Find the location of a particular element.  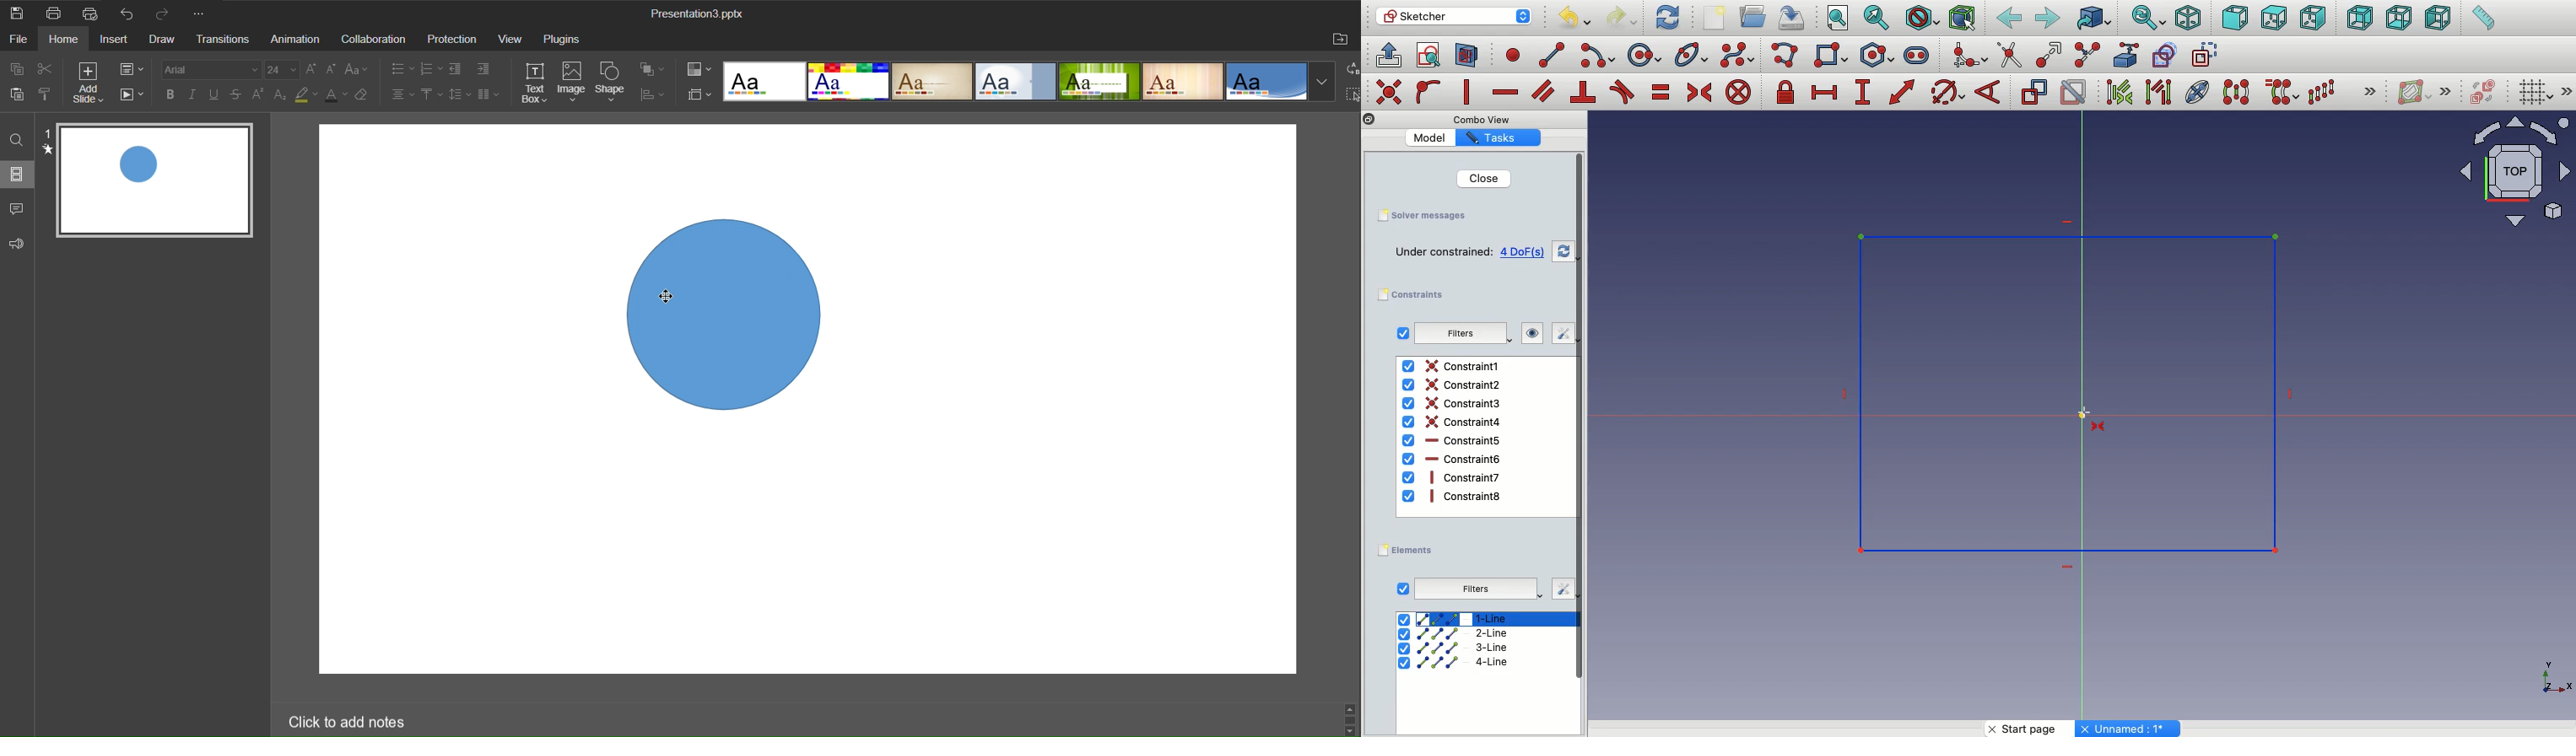

Forward is located at coordinates (2048, 18).